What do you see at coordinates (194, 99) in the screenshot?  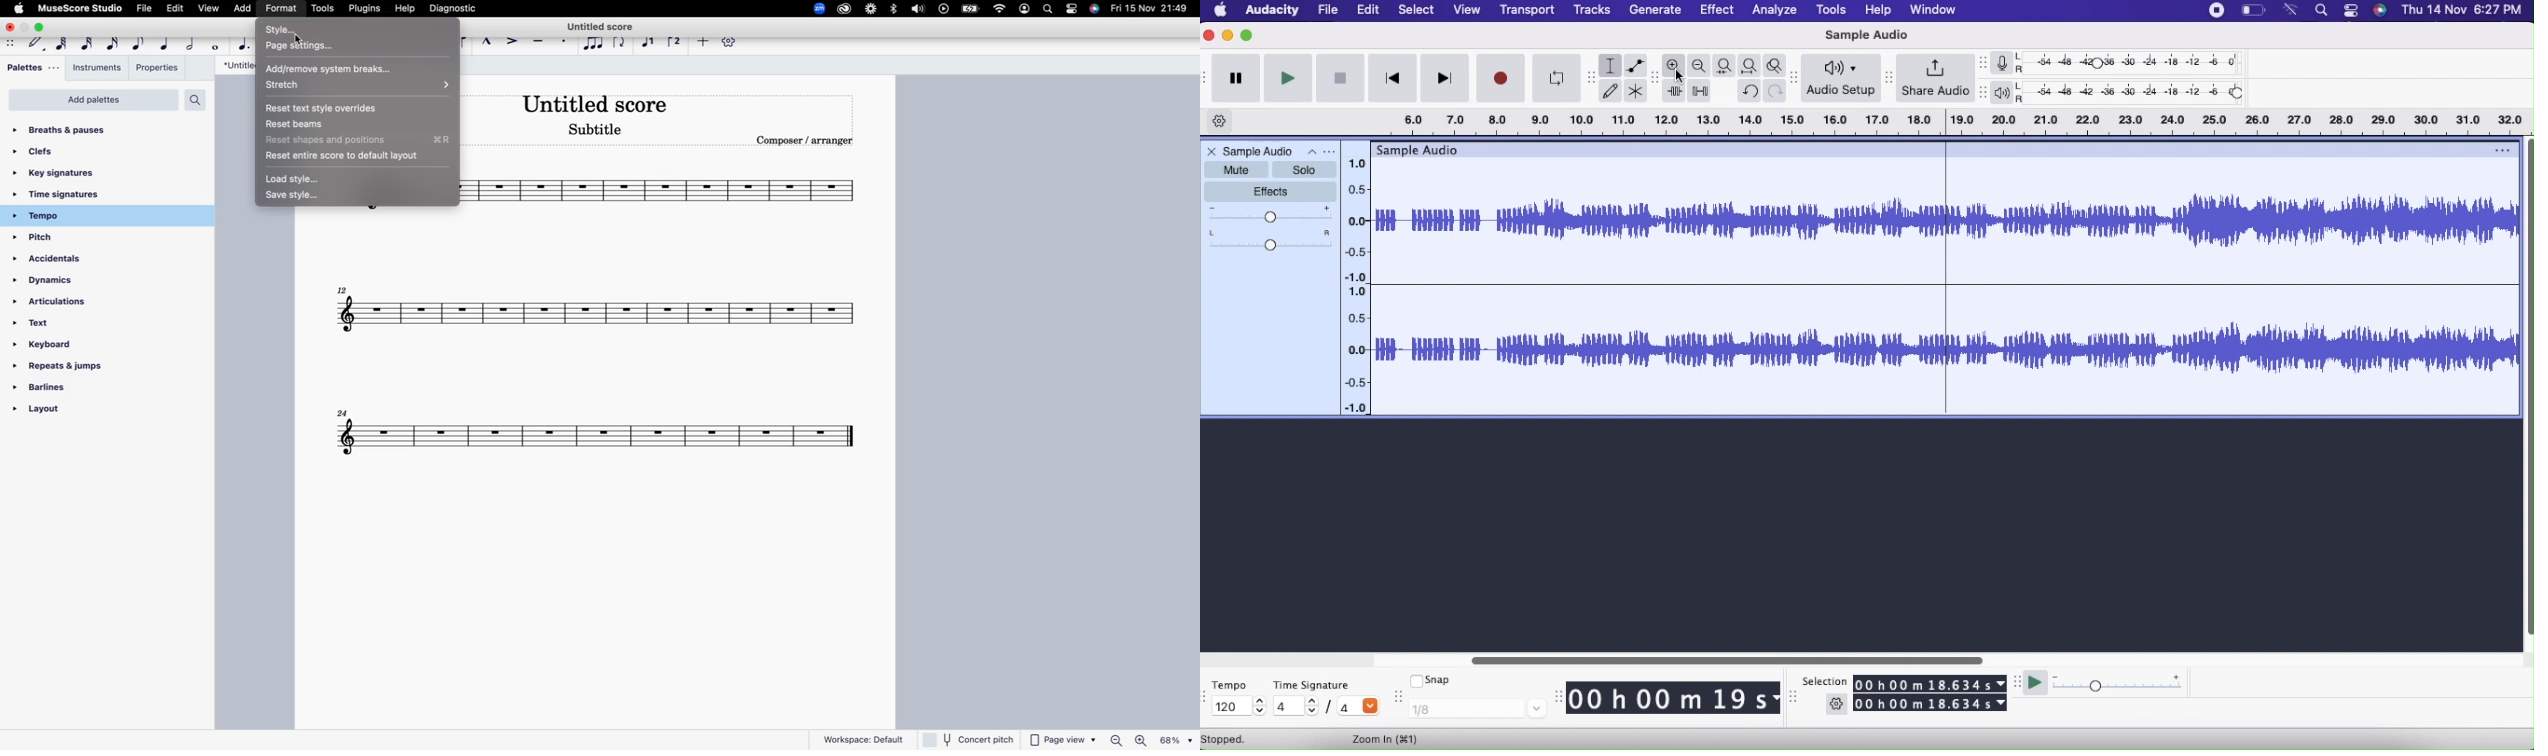 I see `search` at bounding box center [194, 99].